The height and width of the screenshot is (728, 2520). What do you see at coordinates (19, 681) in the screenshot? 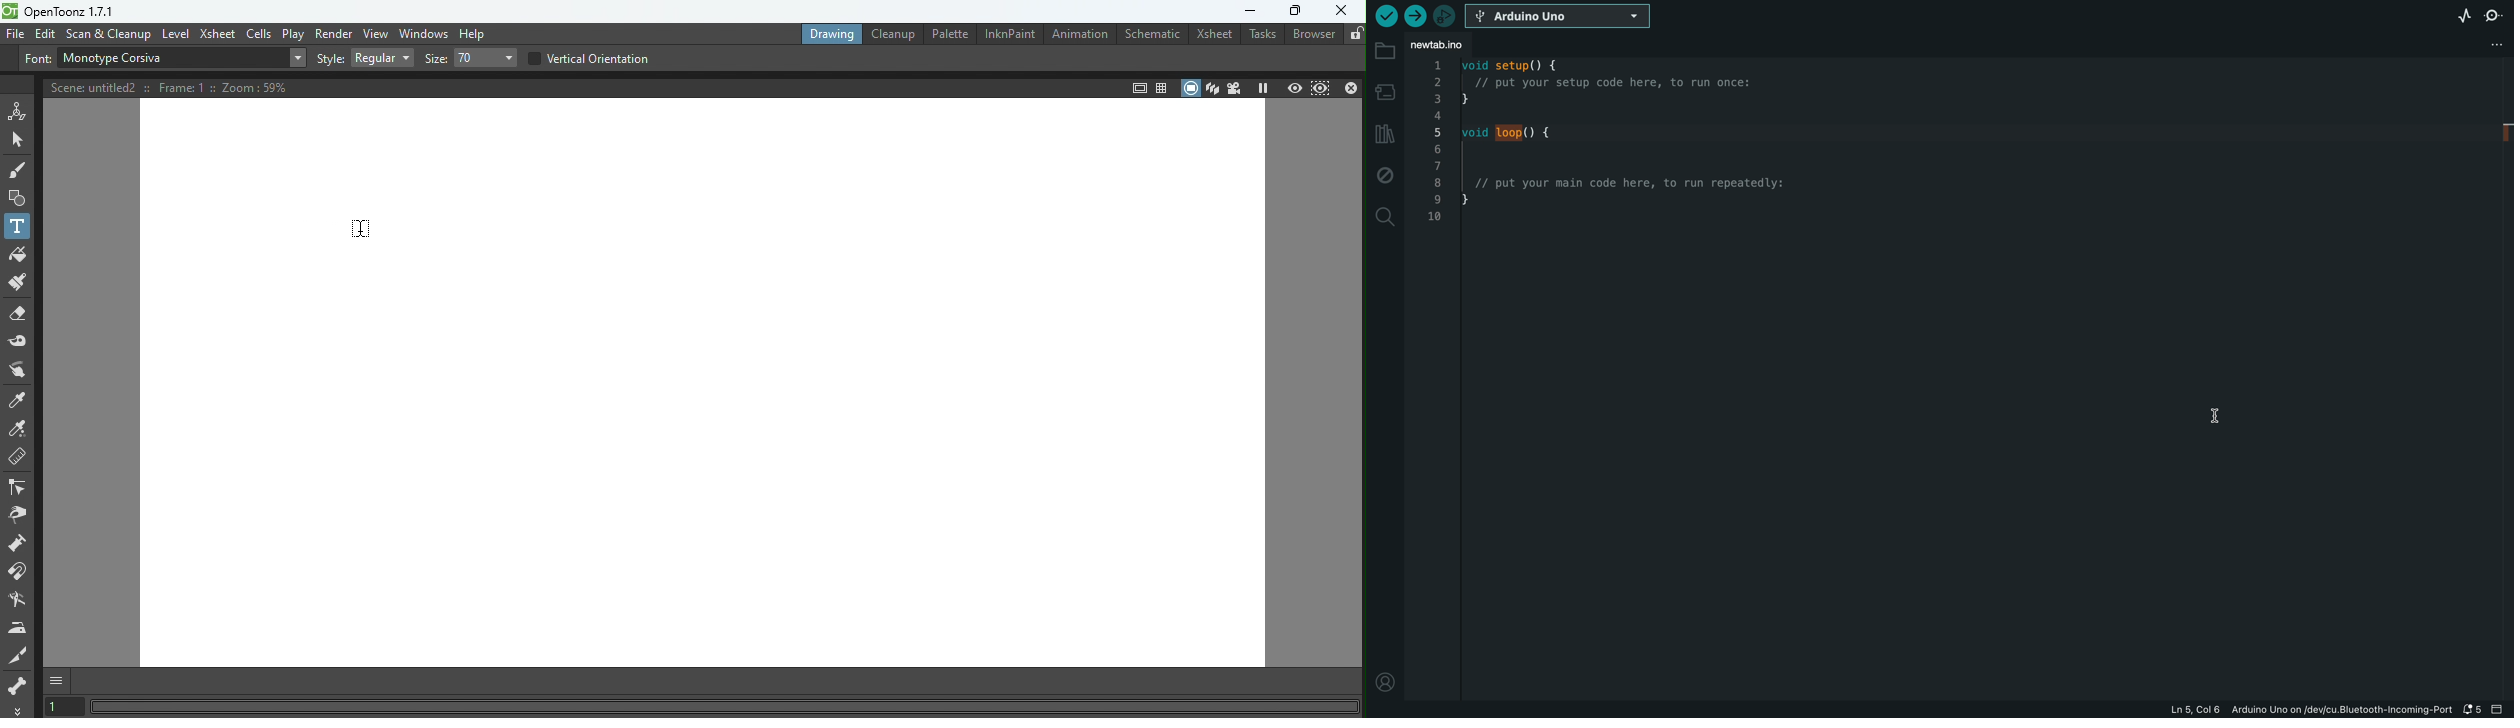
I see `skeleton tool` at bounding box center [19, 681].